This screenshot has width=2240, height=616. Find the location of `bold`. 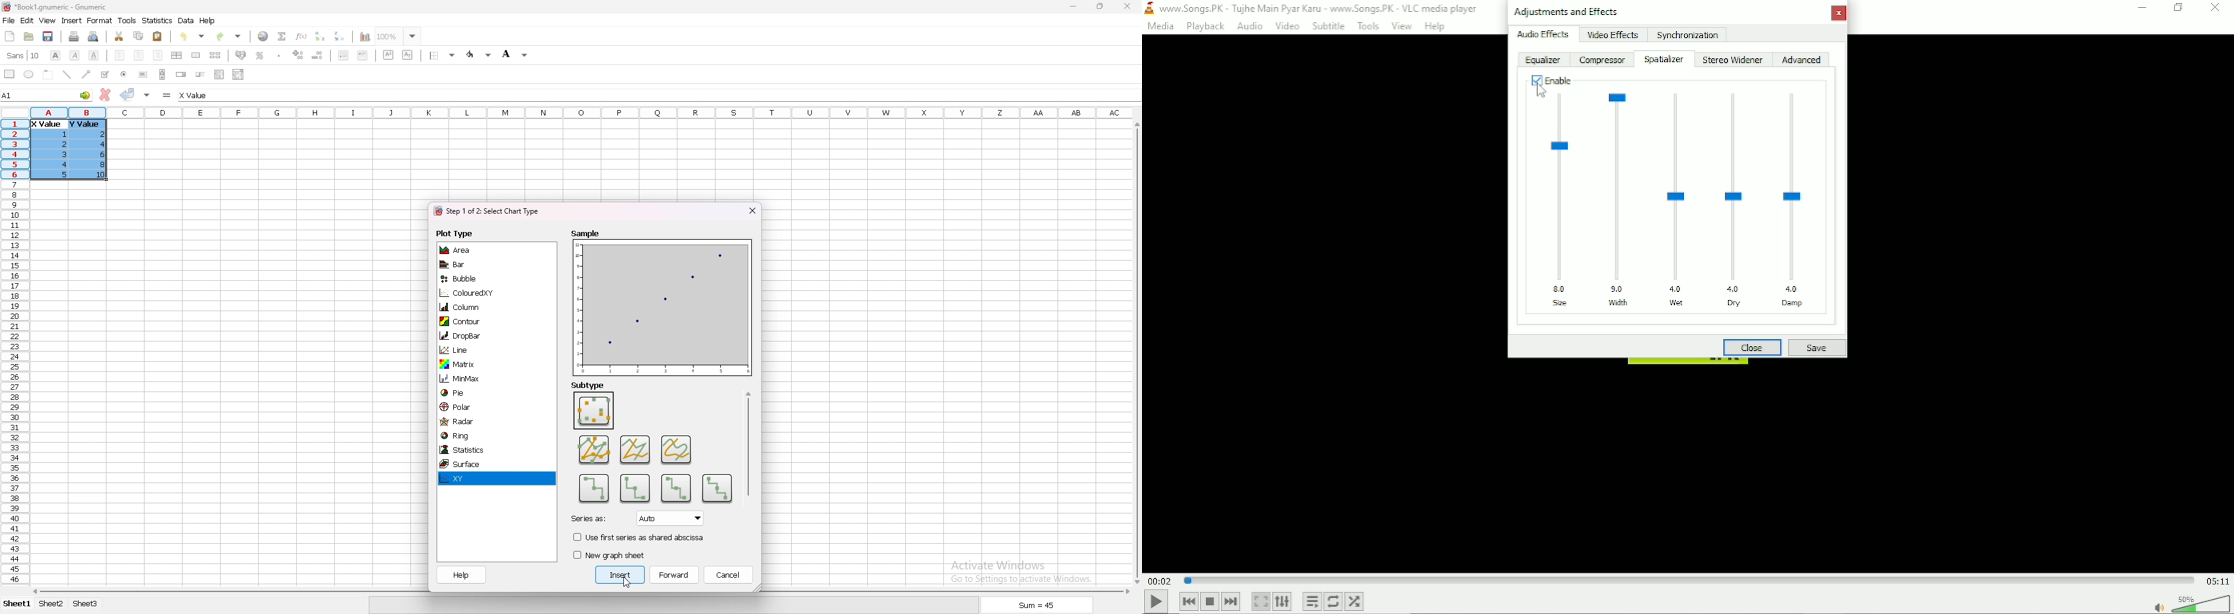

bold is located at coordinates (55, 55).